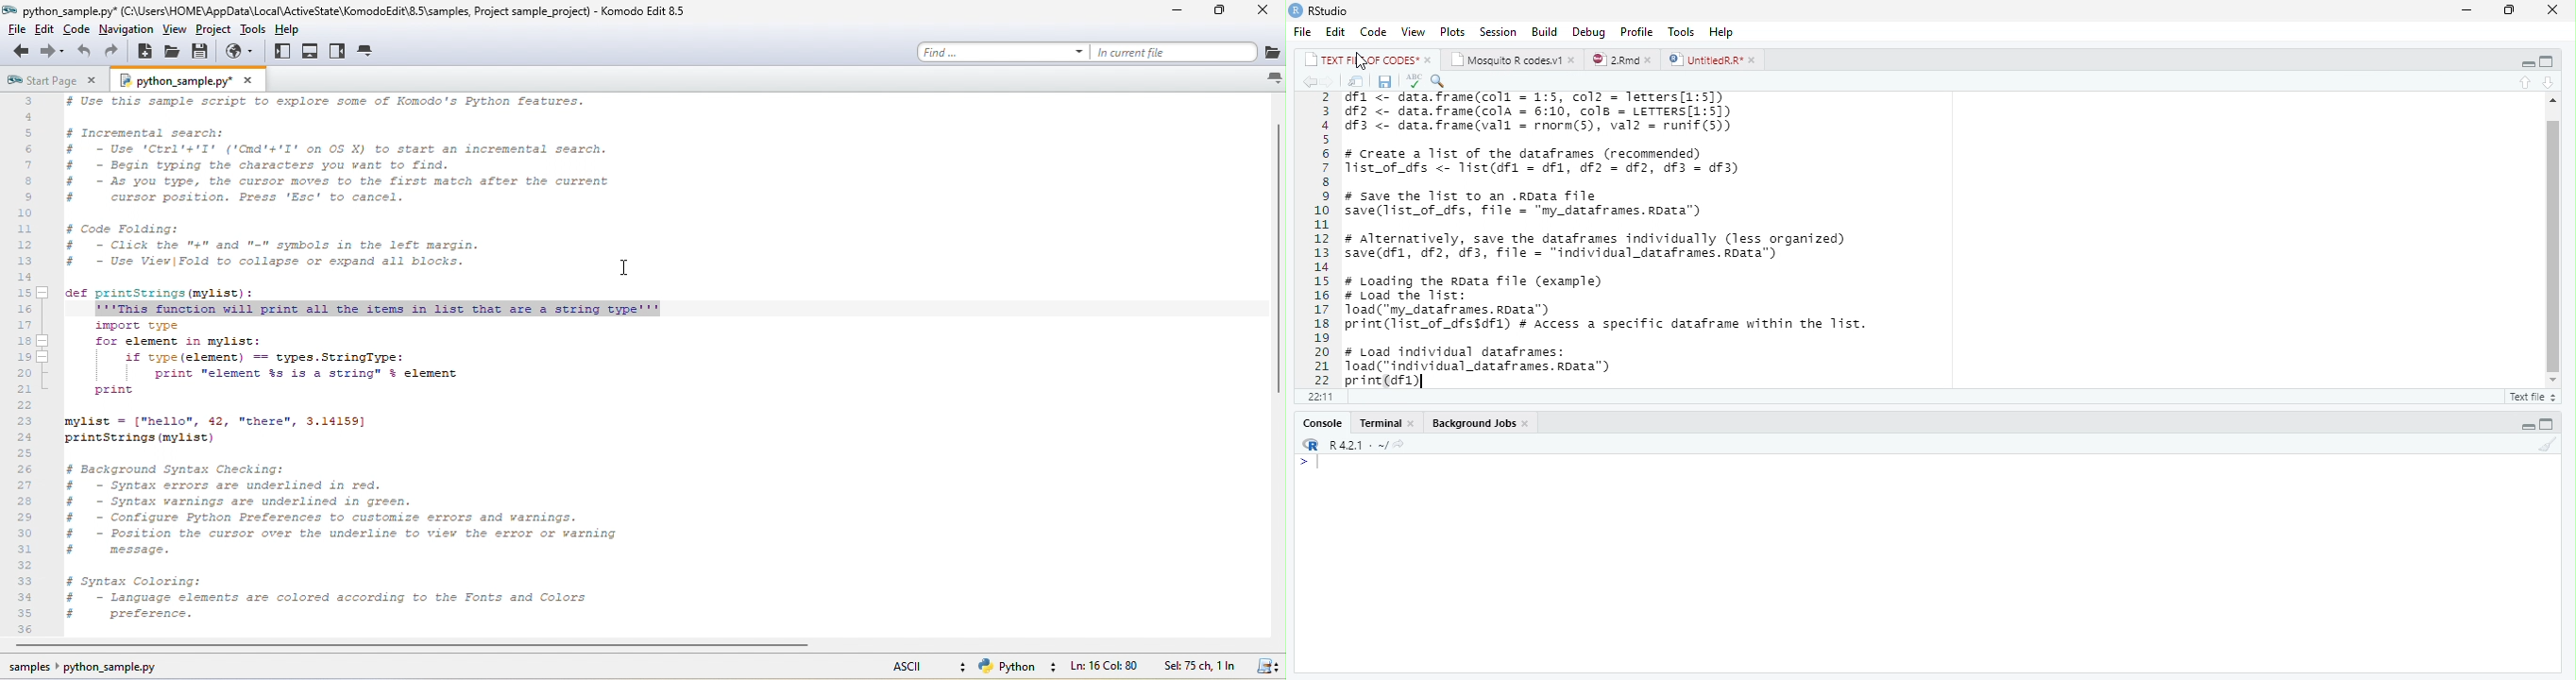  Describe the element at coordinates (1714, 60) in the screenshot. I see `UntitiedR.R` at that location.